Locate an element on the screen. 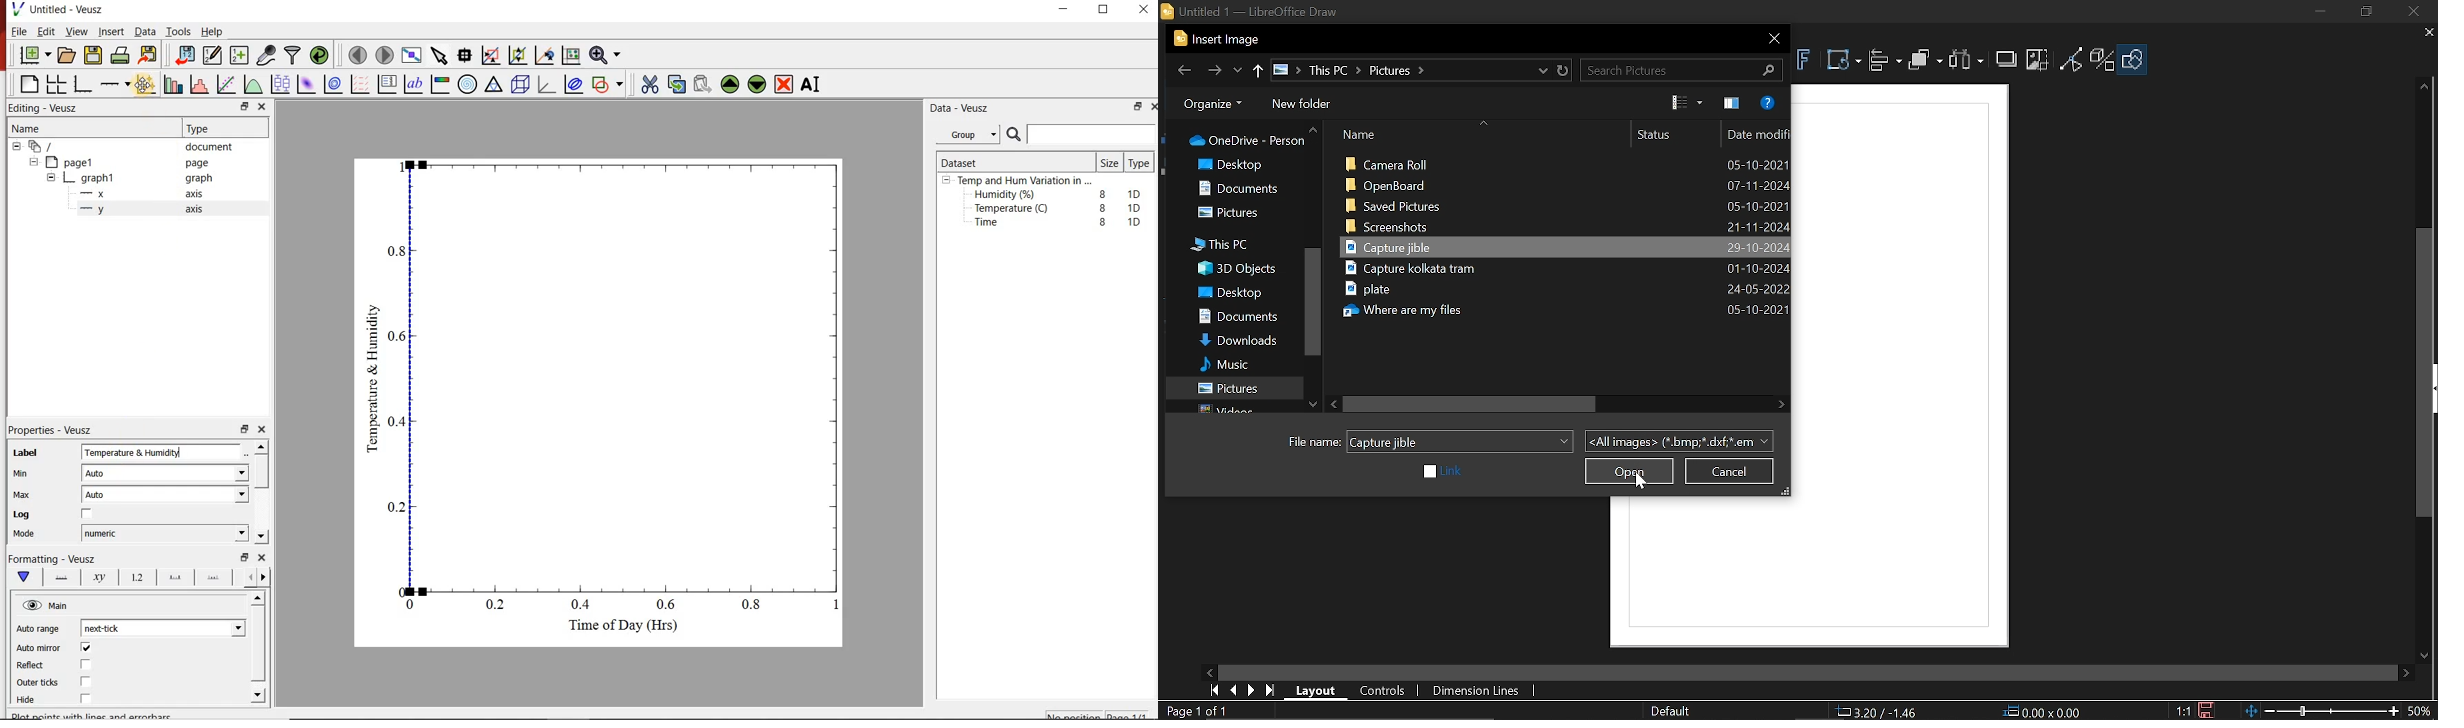 Image resolution: width=2464 pixels, height=728 pixels. base graph is located at coordinates (84, 82).